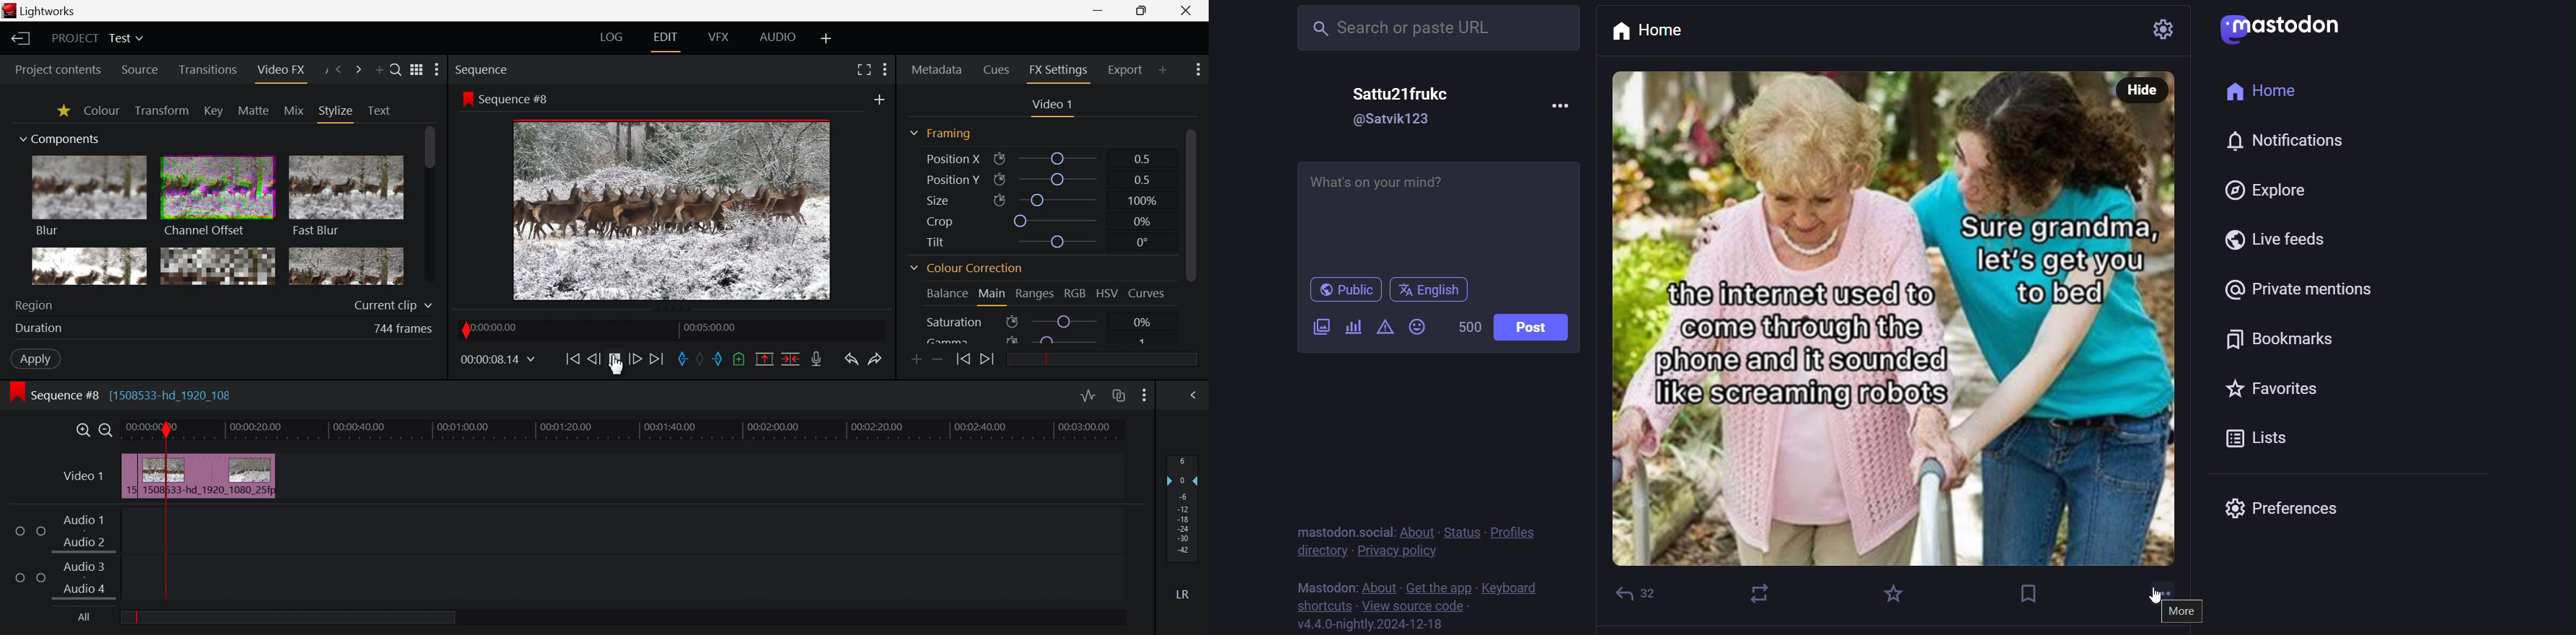  I want to click on Remove marked section, so click(766, 360).